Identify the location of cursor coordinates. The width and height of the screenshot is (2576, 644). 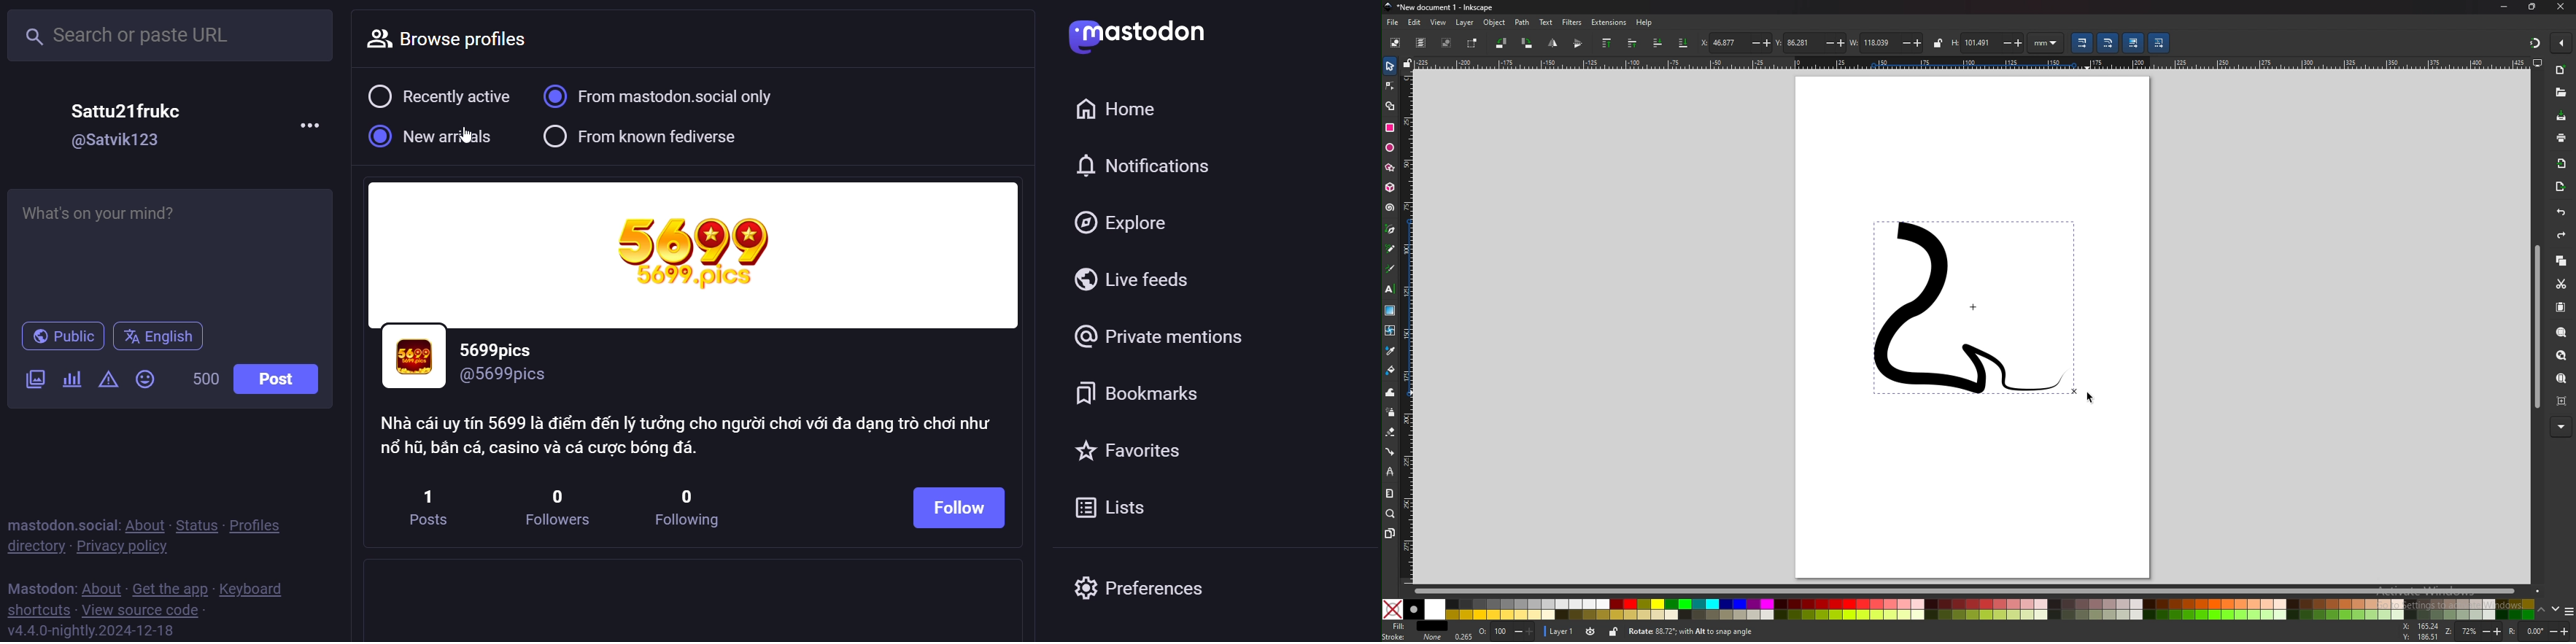
(2421, 633).